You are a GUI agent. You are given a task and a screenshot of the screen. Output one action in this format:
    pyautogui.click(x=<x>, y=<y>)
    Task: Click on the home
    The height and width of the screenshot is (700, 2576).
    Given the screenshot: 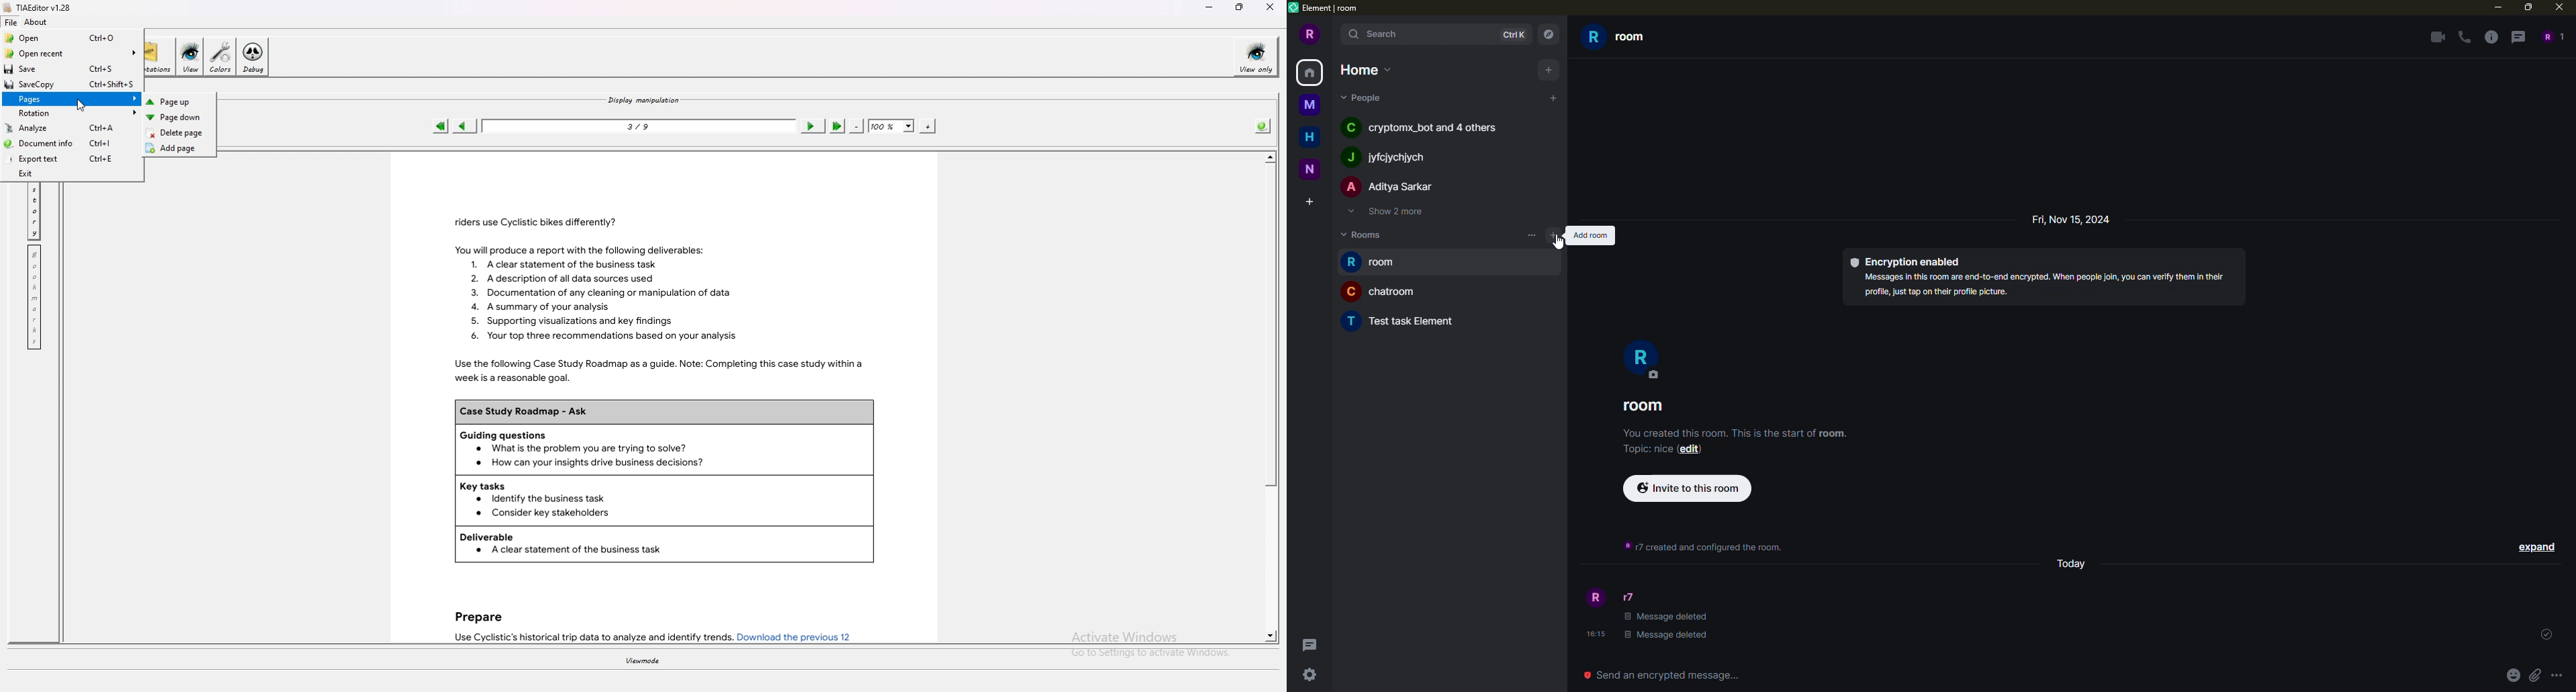 What is the action you would take?
    pyautogui.click(x=1309, y=74)
    